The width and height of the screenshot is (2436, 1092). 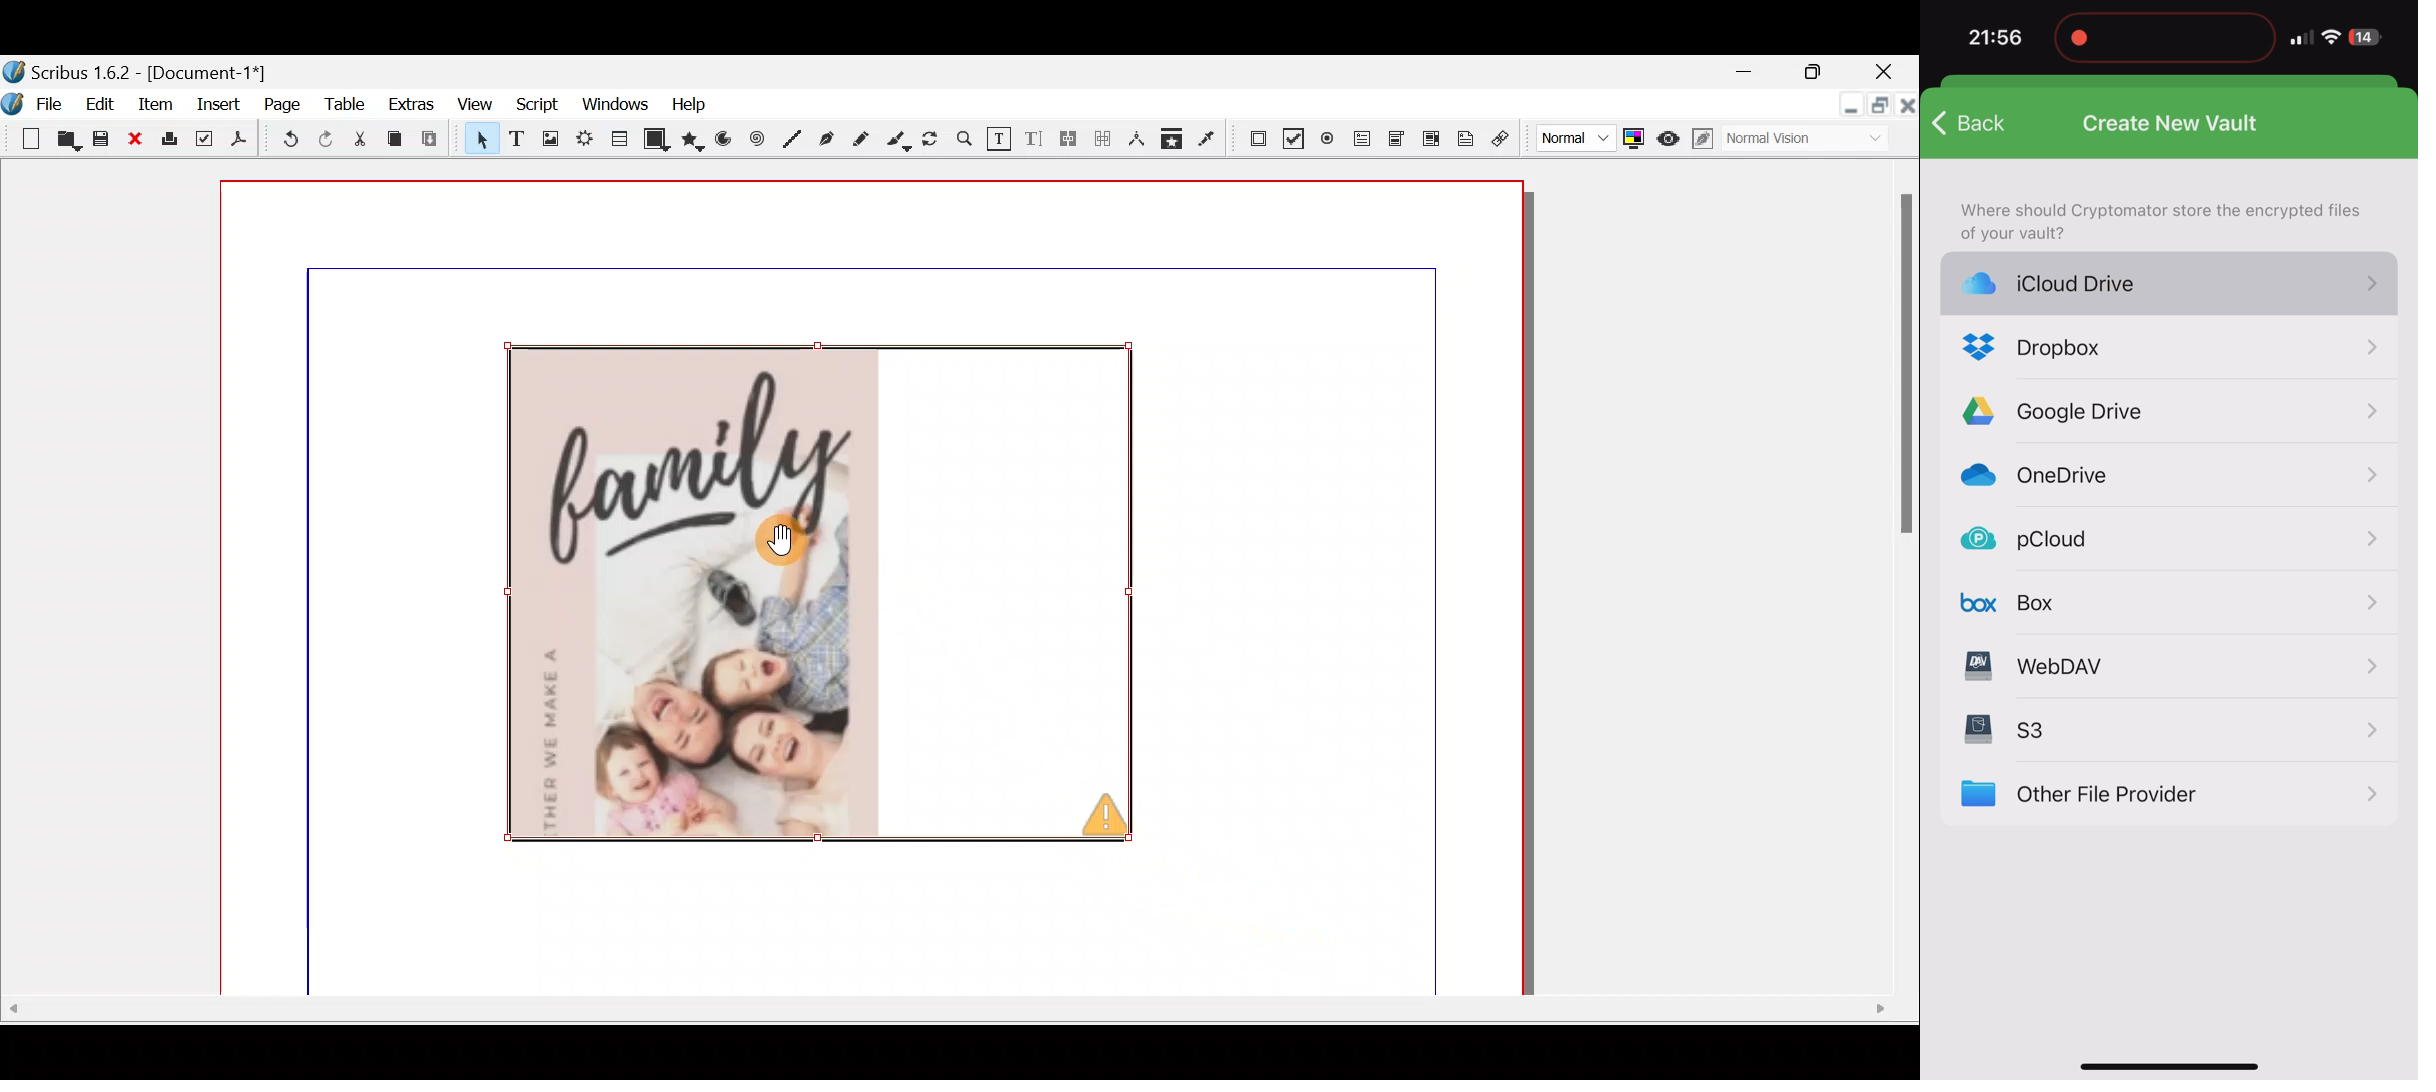 I want to click on Redo, so click(x=322, y=140).